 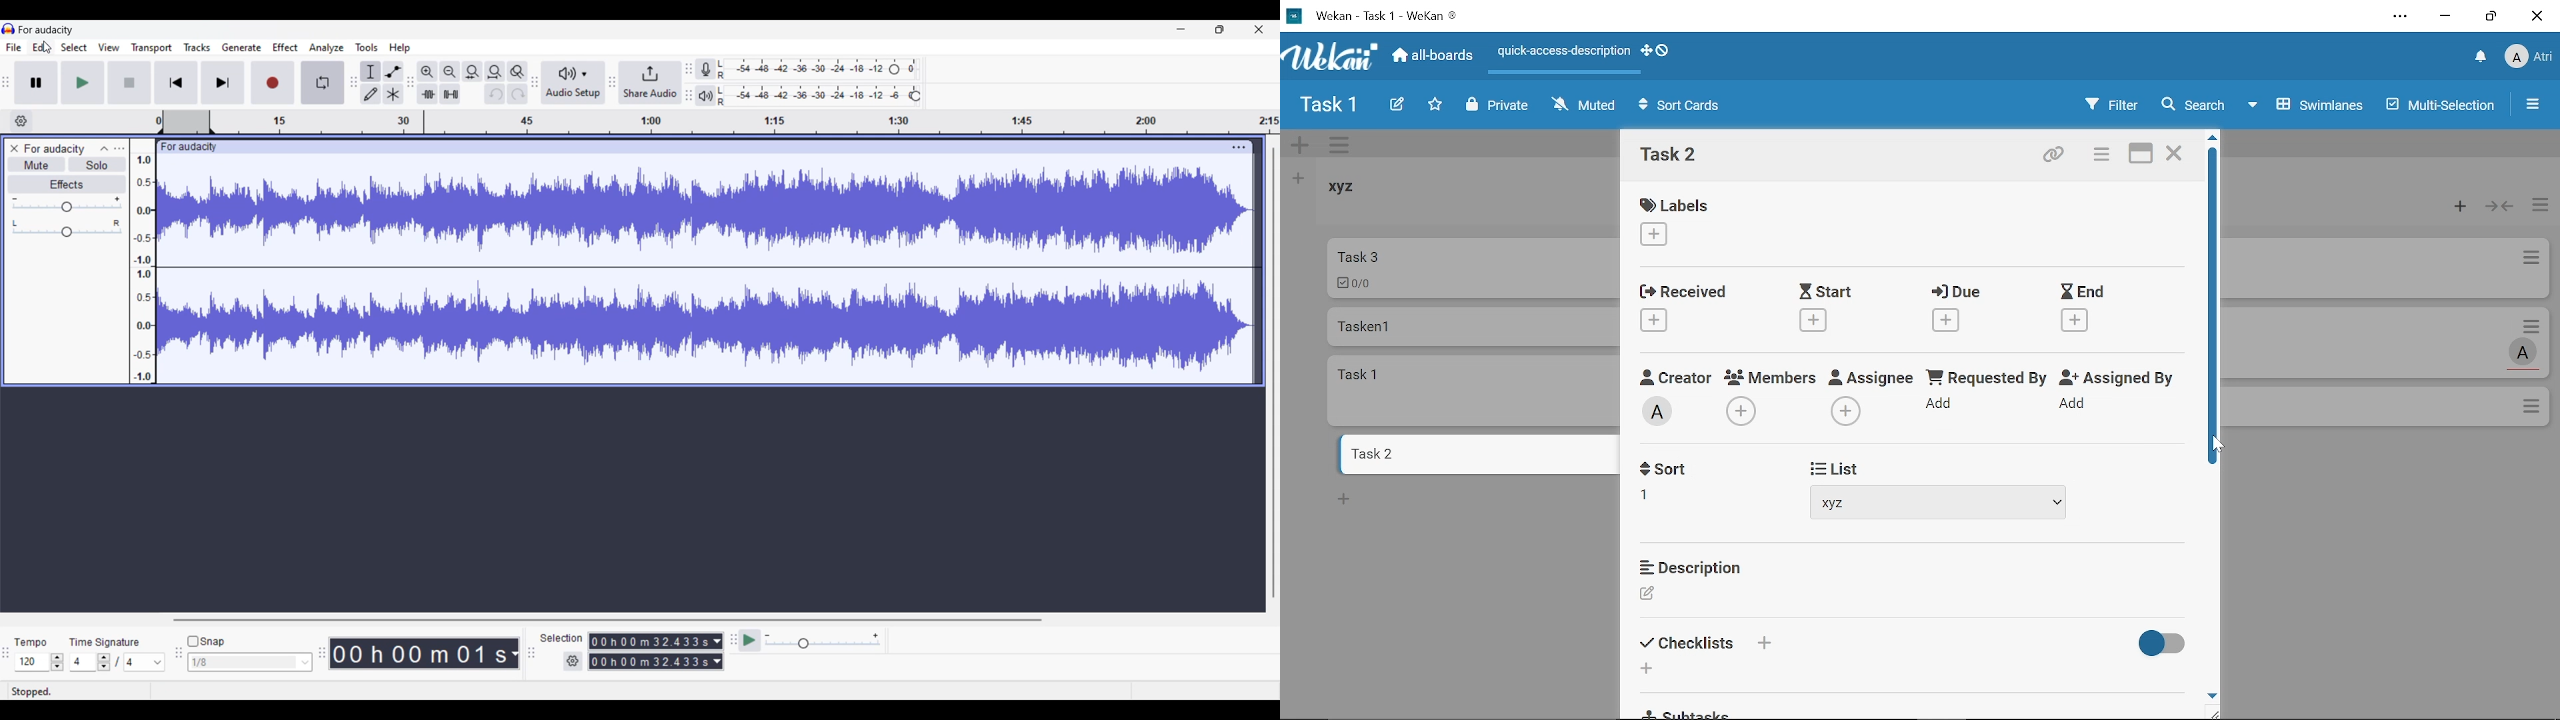 I want to click on Cursor, so click(x=47, y=47).